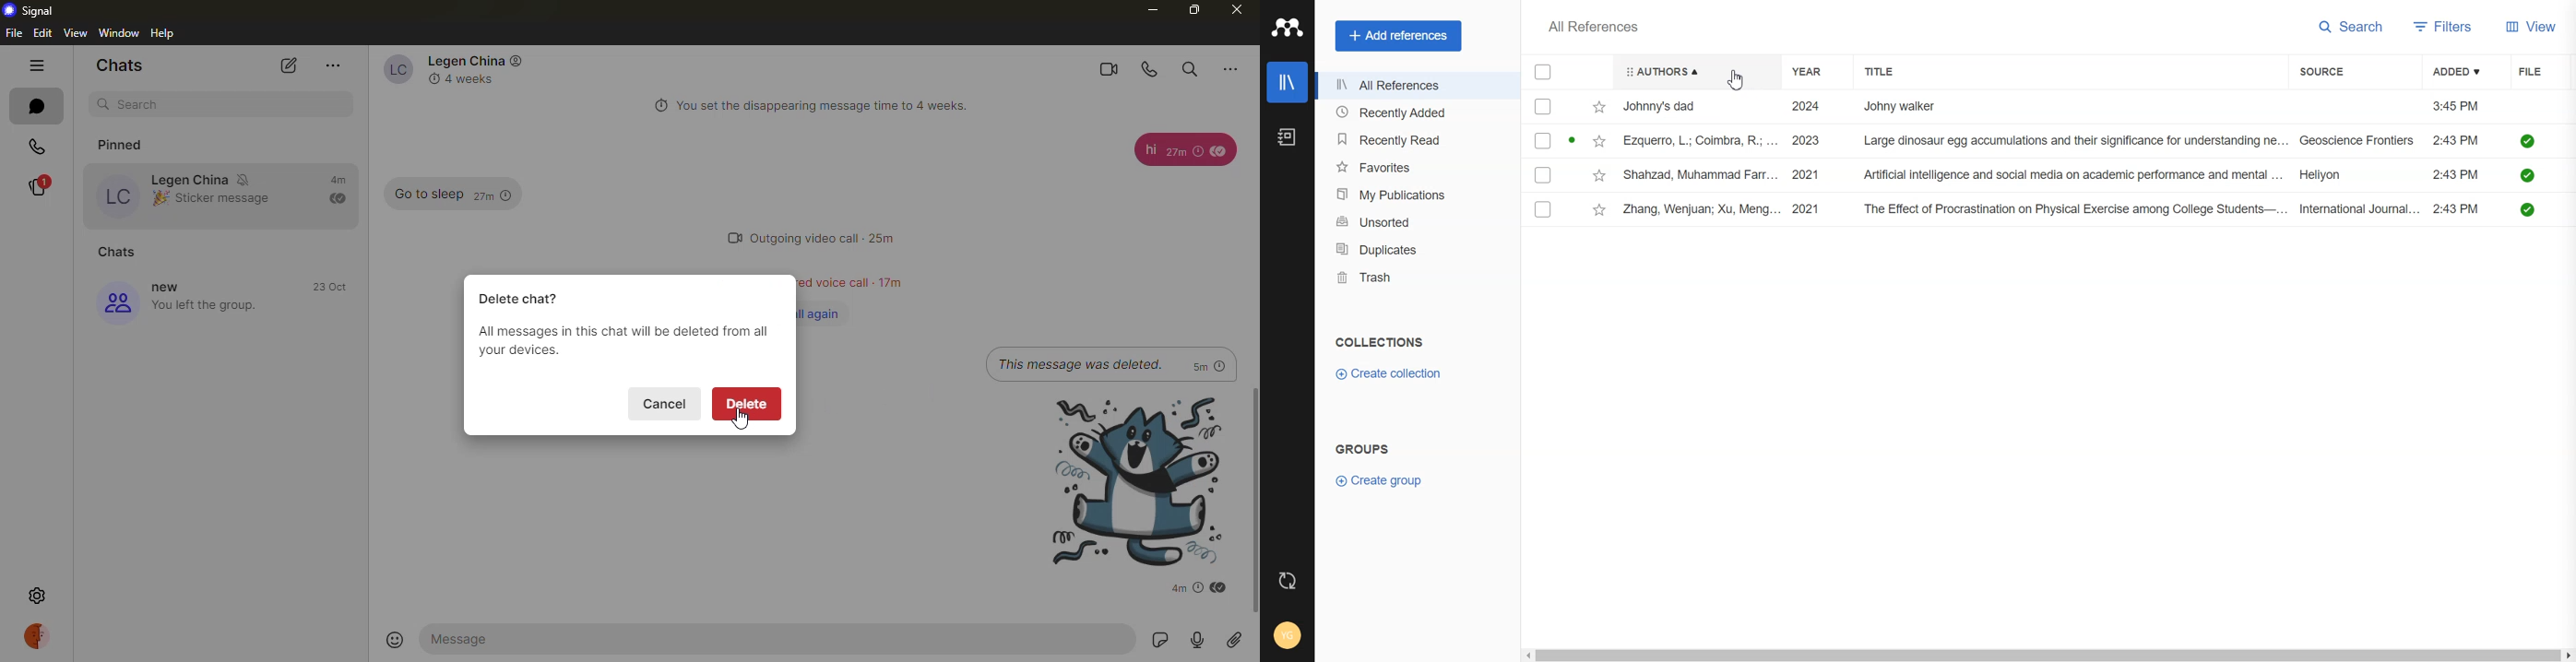 The height and width of the screenshot is (672, 2576). I want to click on delete, so click(747, 402).